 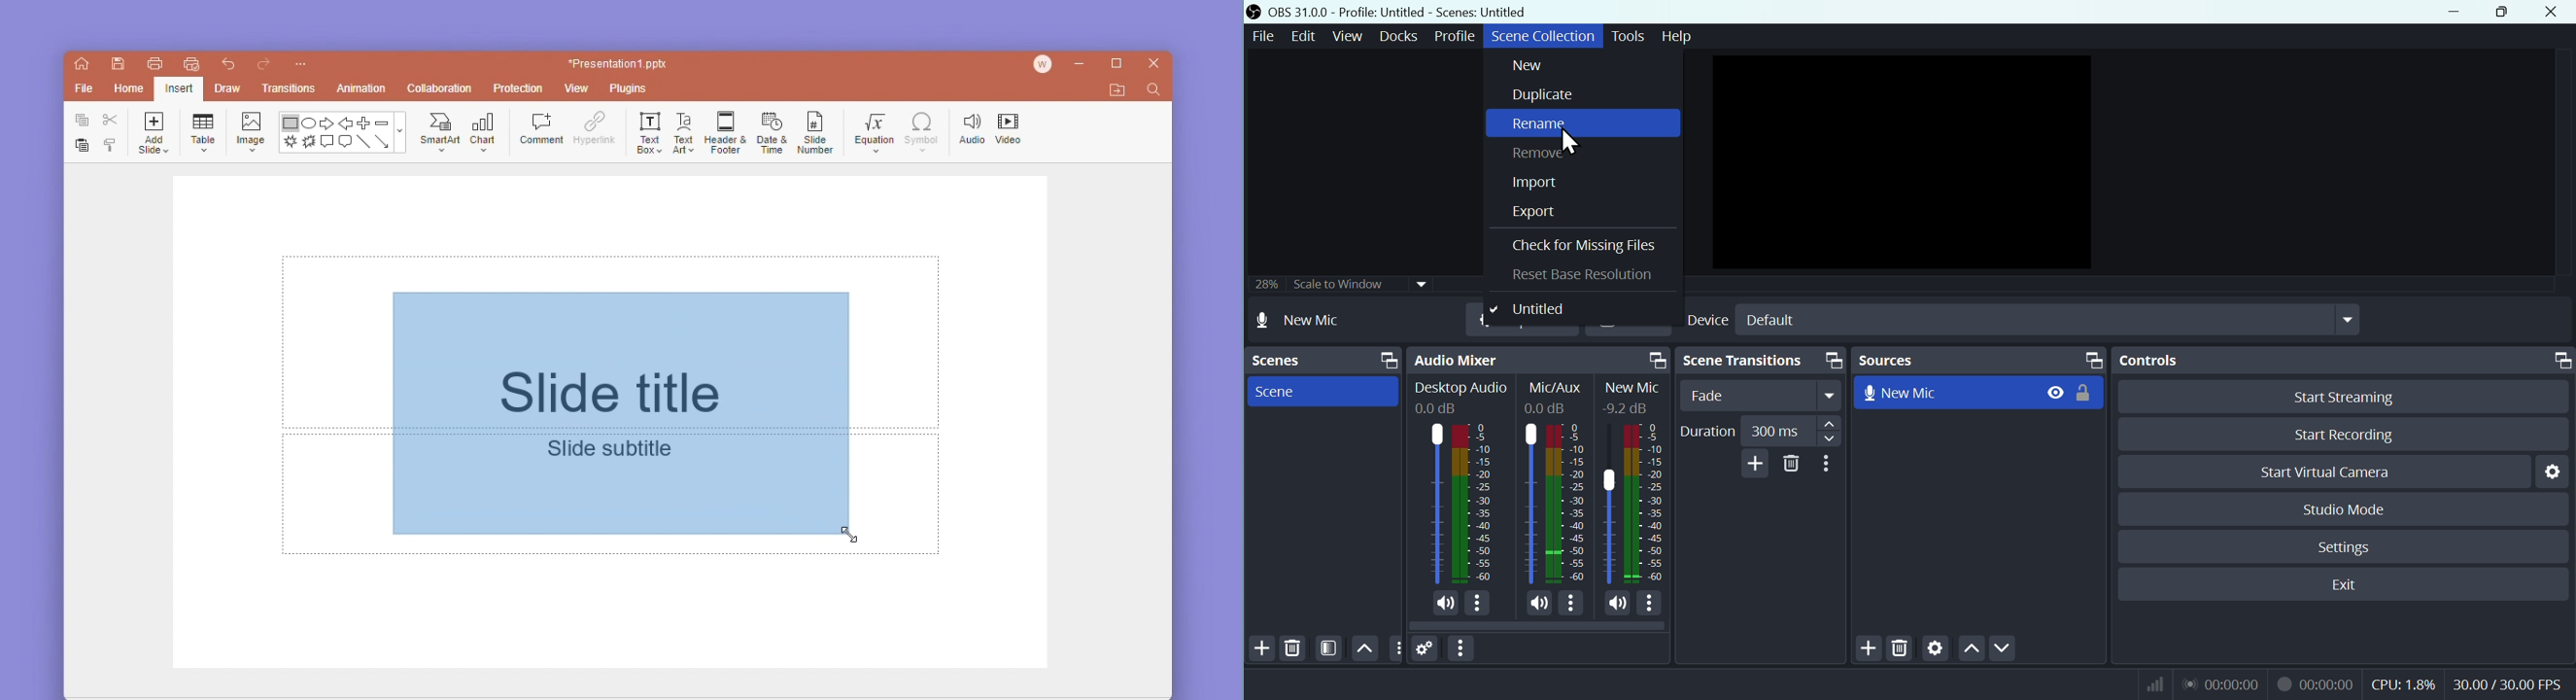 I want to click on Hide/Display, so click(x=2056, y=392).